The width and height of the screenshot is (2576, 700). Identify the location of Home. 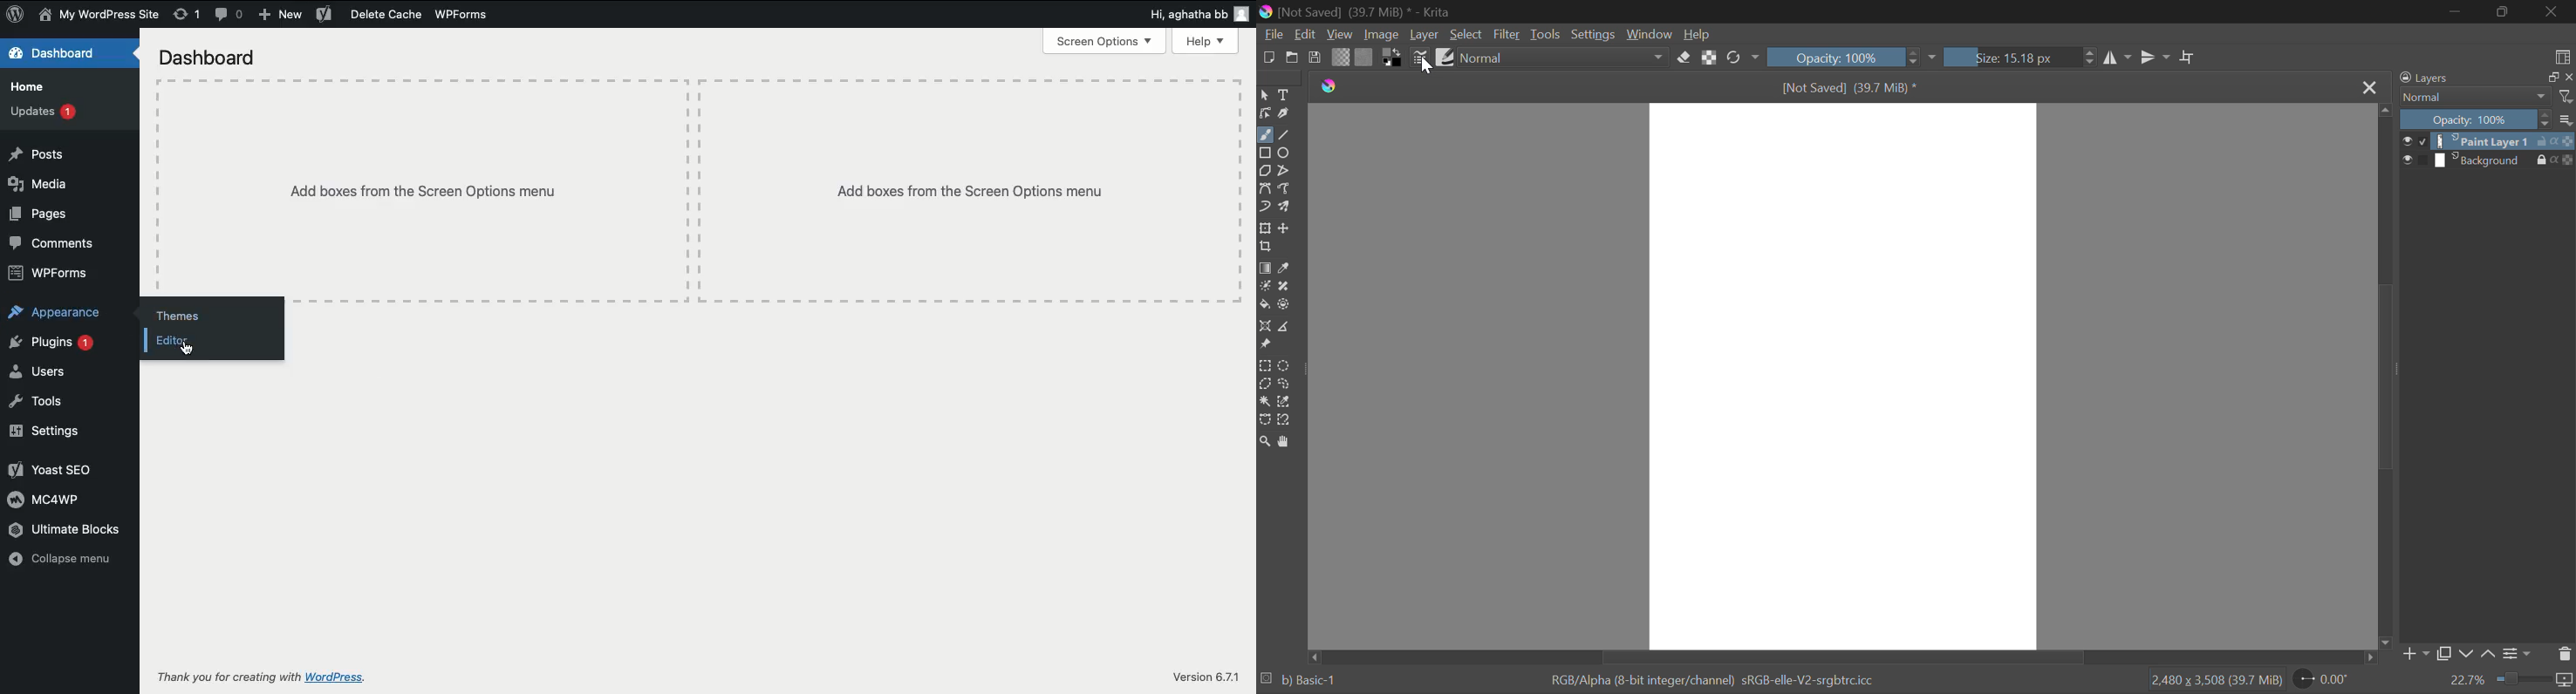
(32, 87).